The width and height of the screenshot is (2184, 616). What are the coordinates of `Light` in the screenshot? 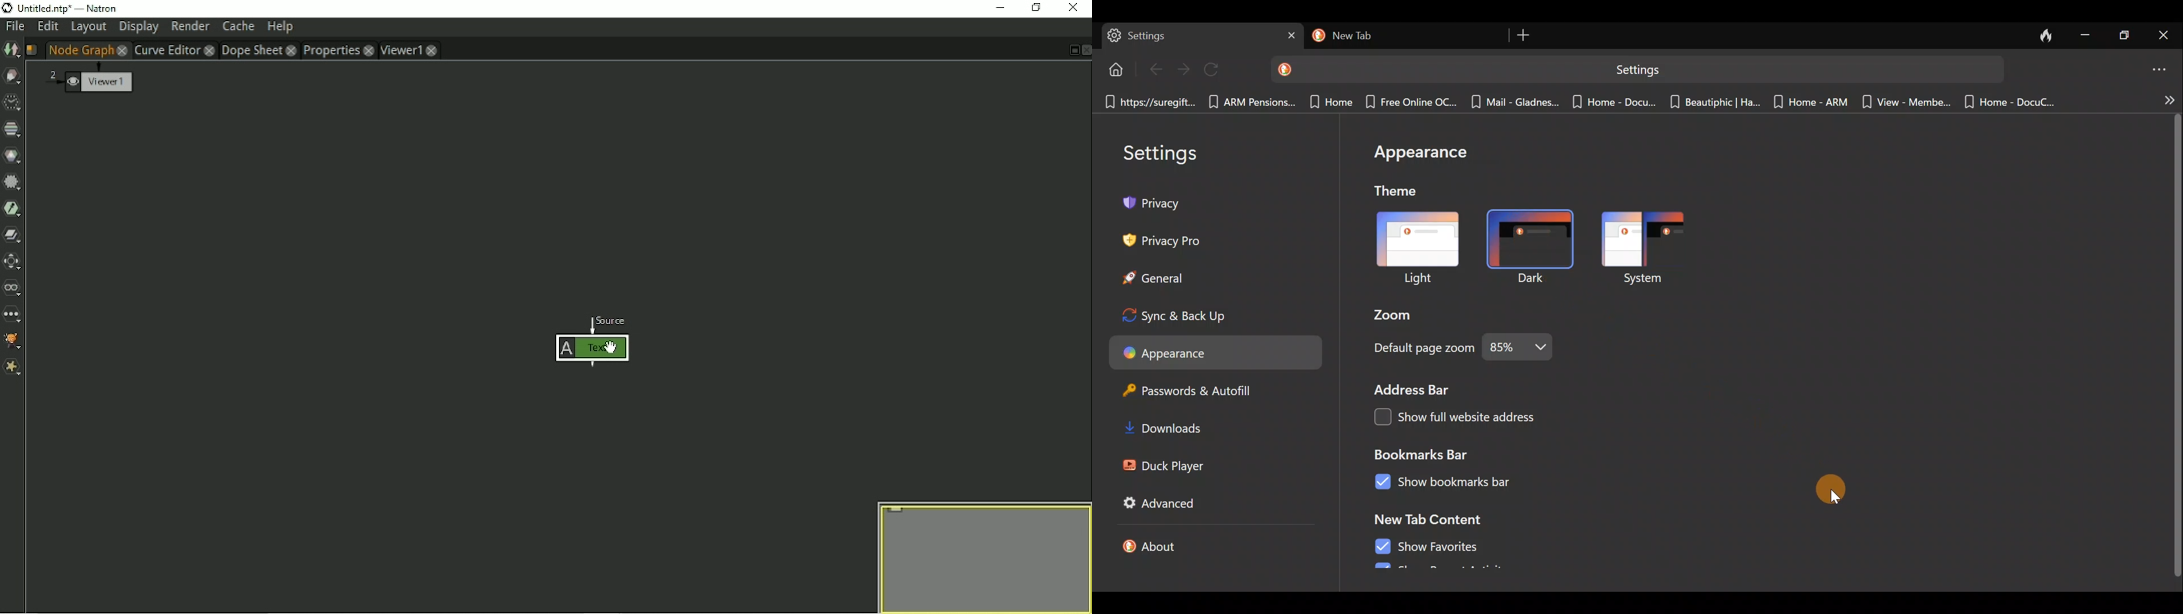 It's located at (1415, 250).